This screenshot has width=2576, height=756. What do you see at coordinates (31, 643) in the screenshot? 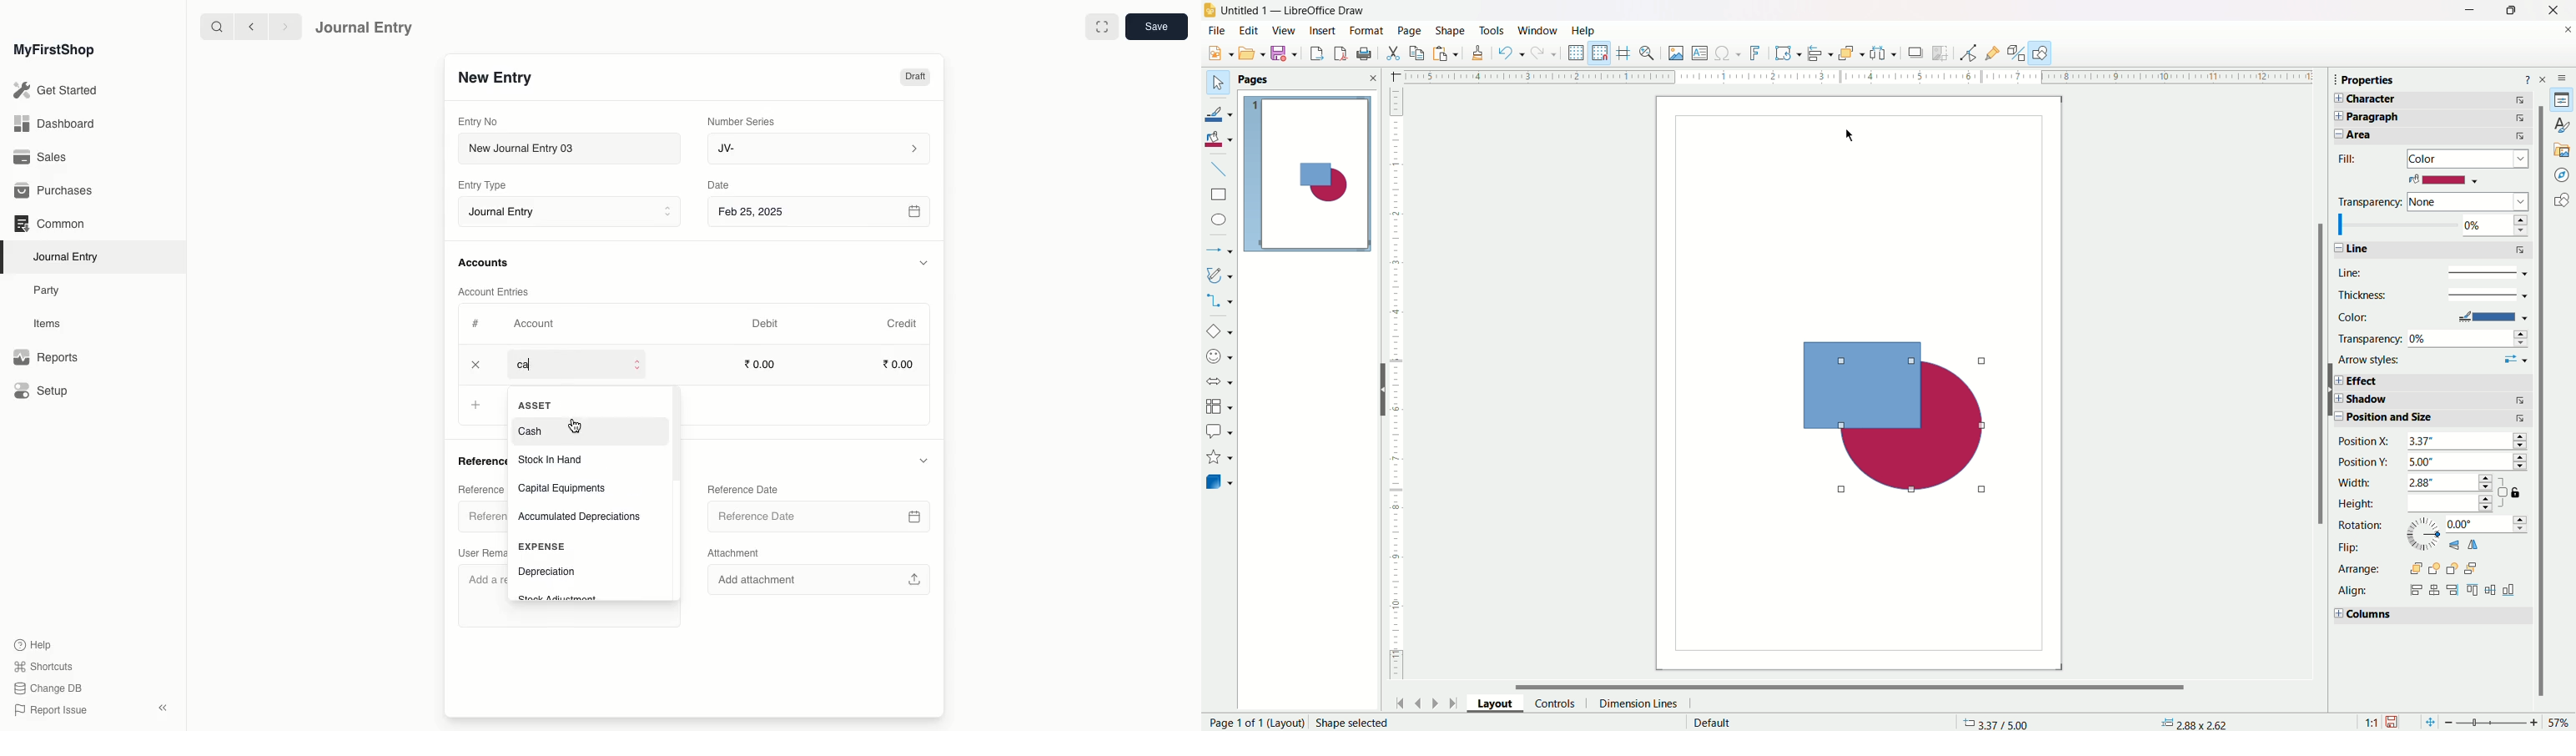
I see `Help` at bounding box center [31, 643].